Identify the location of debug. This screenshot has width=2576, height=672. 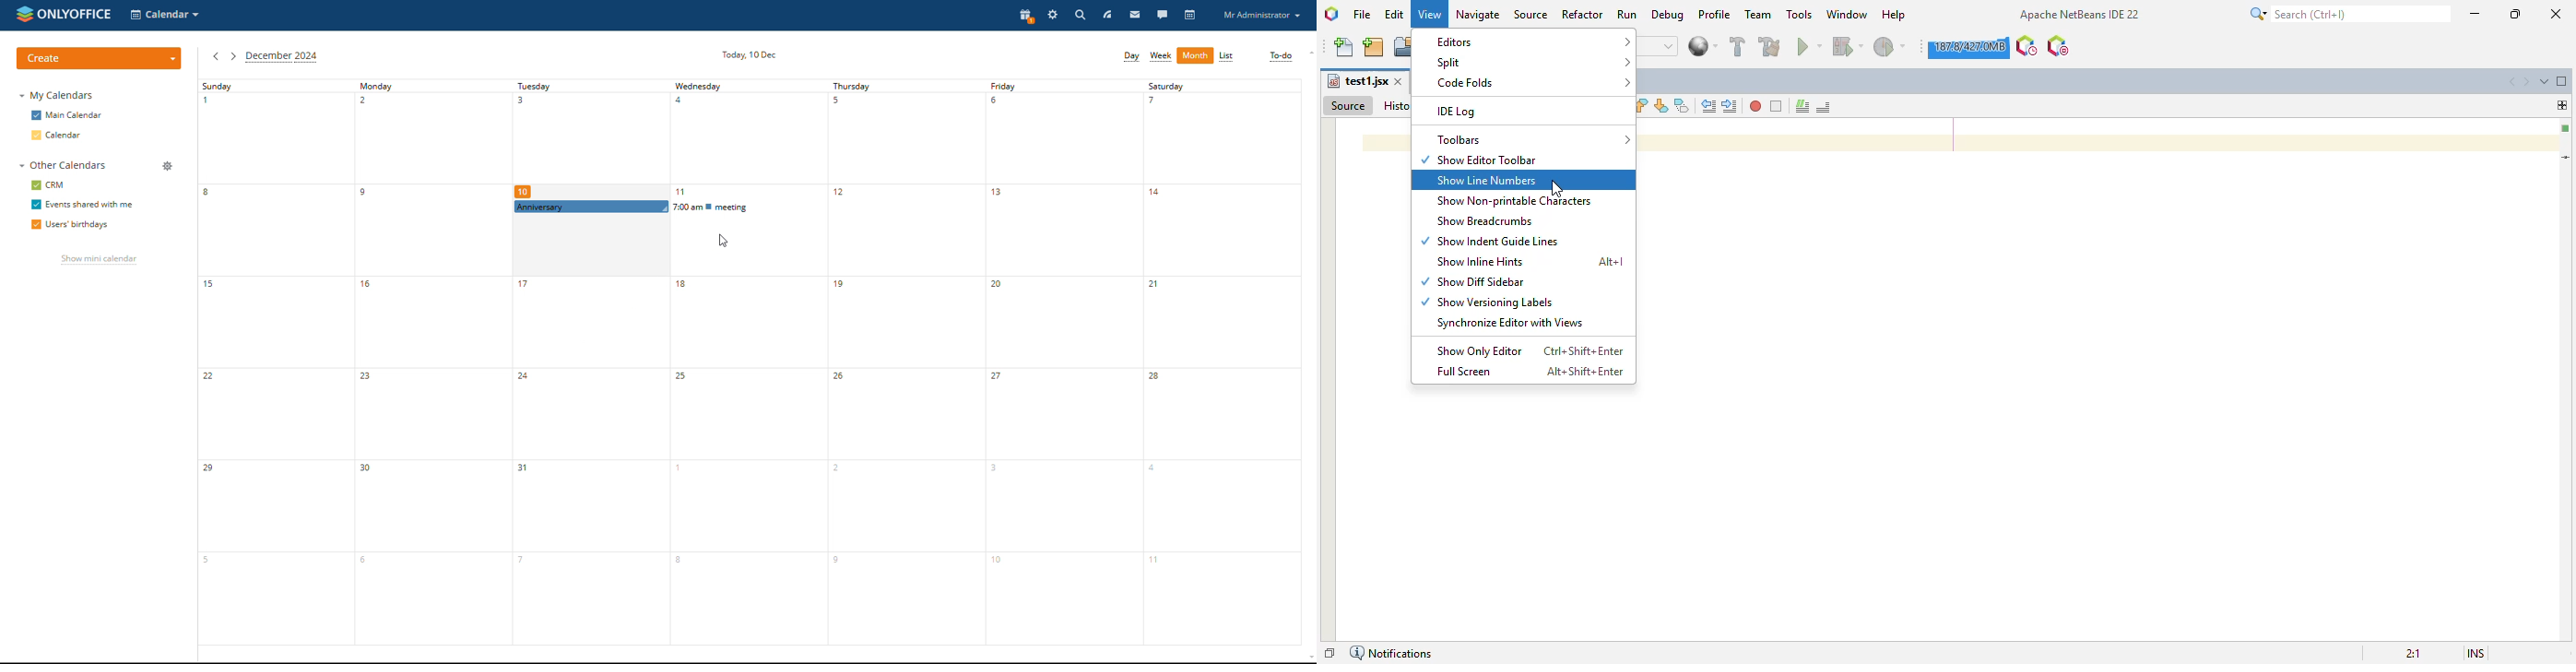
(1669, 15).